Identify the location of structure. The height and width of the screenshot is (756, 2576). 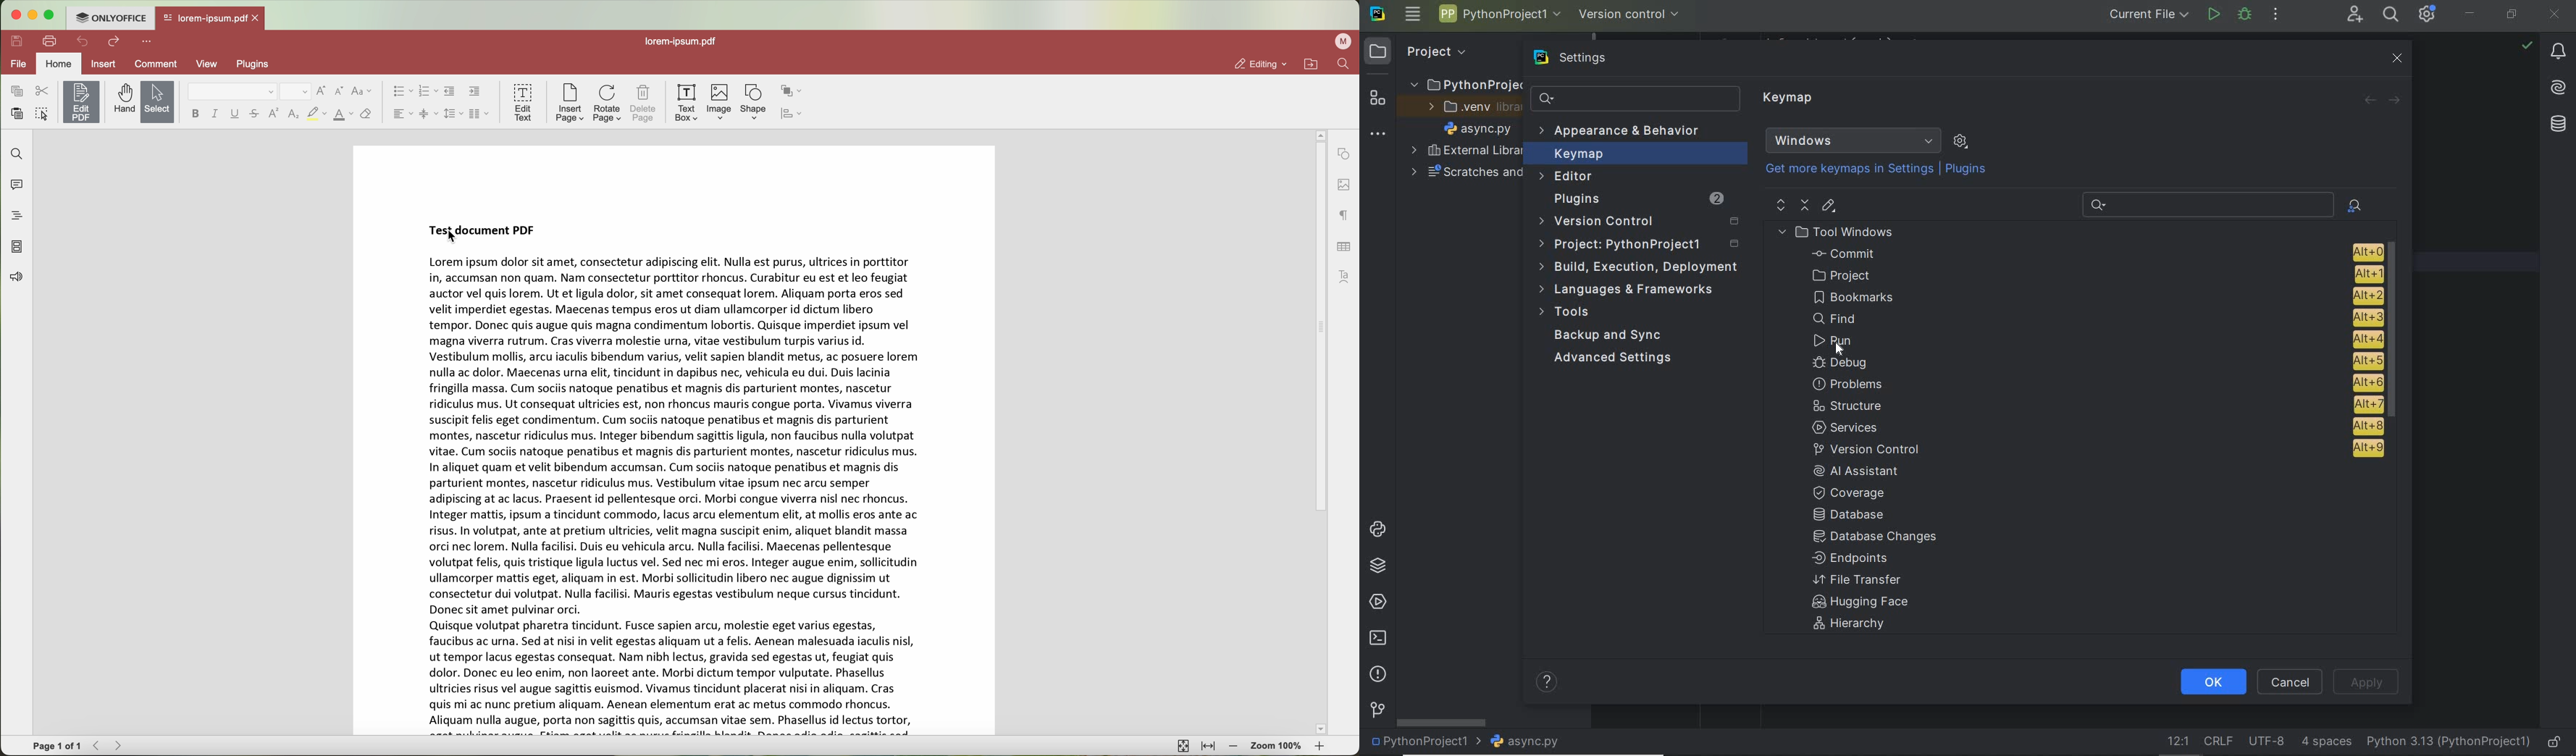
(2097, 405).